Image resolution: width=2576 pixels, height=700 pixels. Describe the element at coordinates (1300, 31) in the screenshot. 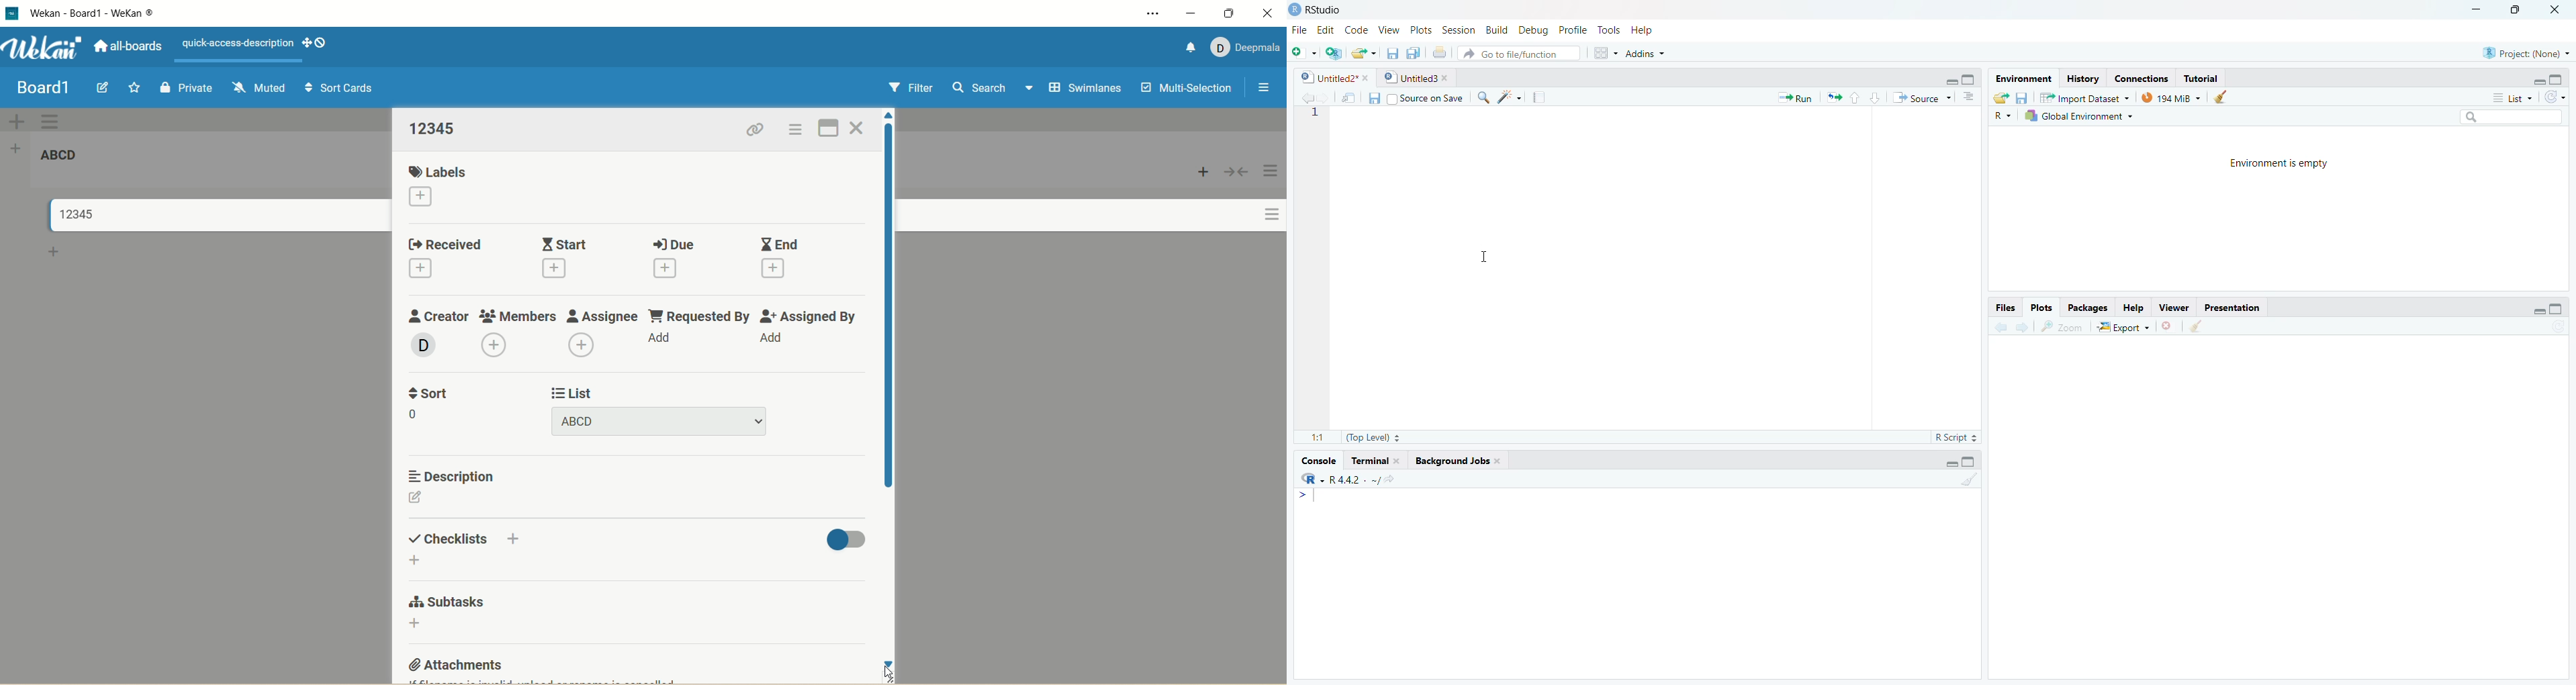

I see `File` at that location.